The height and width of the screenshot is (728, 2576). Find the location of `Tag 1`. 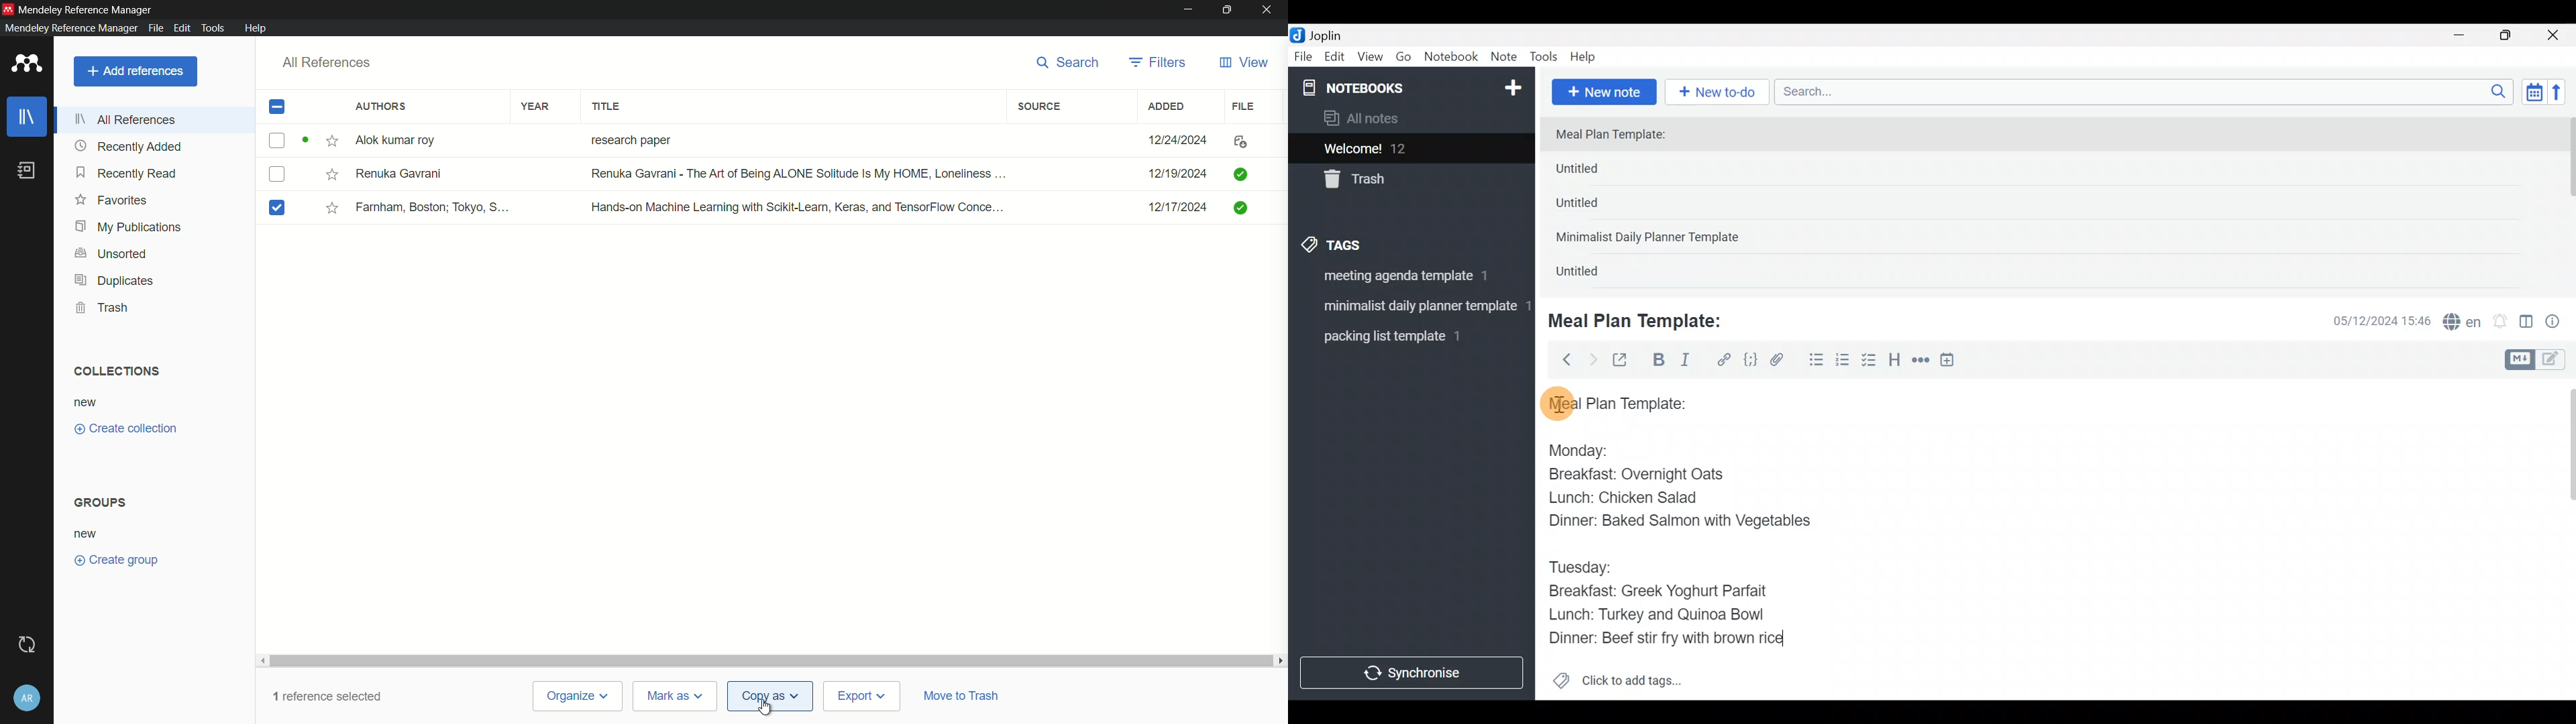

Tag 1 is located at coordinates (1407, 280).